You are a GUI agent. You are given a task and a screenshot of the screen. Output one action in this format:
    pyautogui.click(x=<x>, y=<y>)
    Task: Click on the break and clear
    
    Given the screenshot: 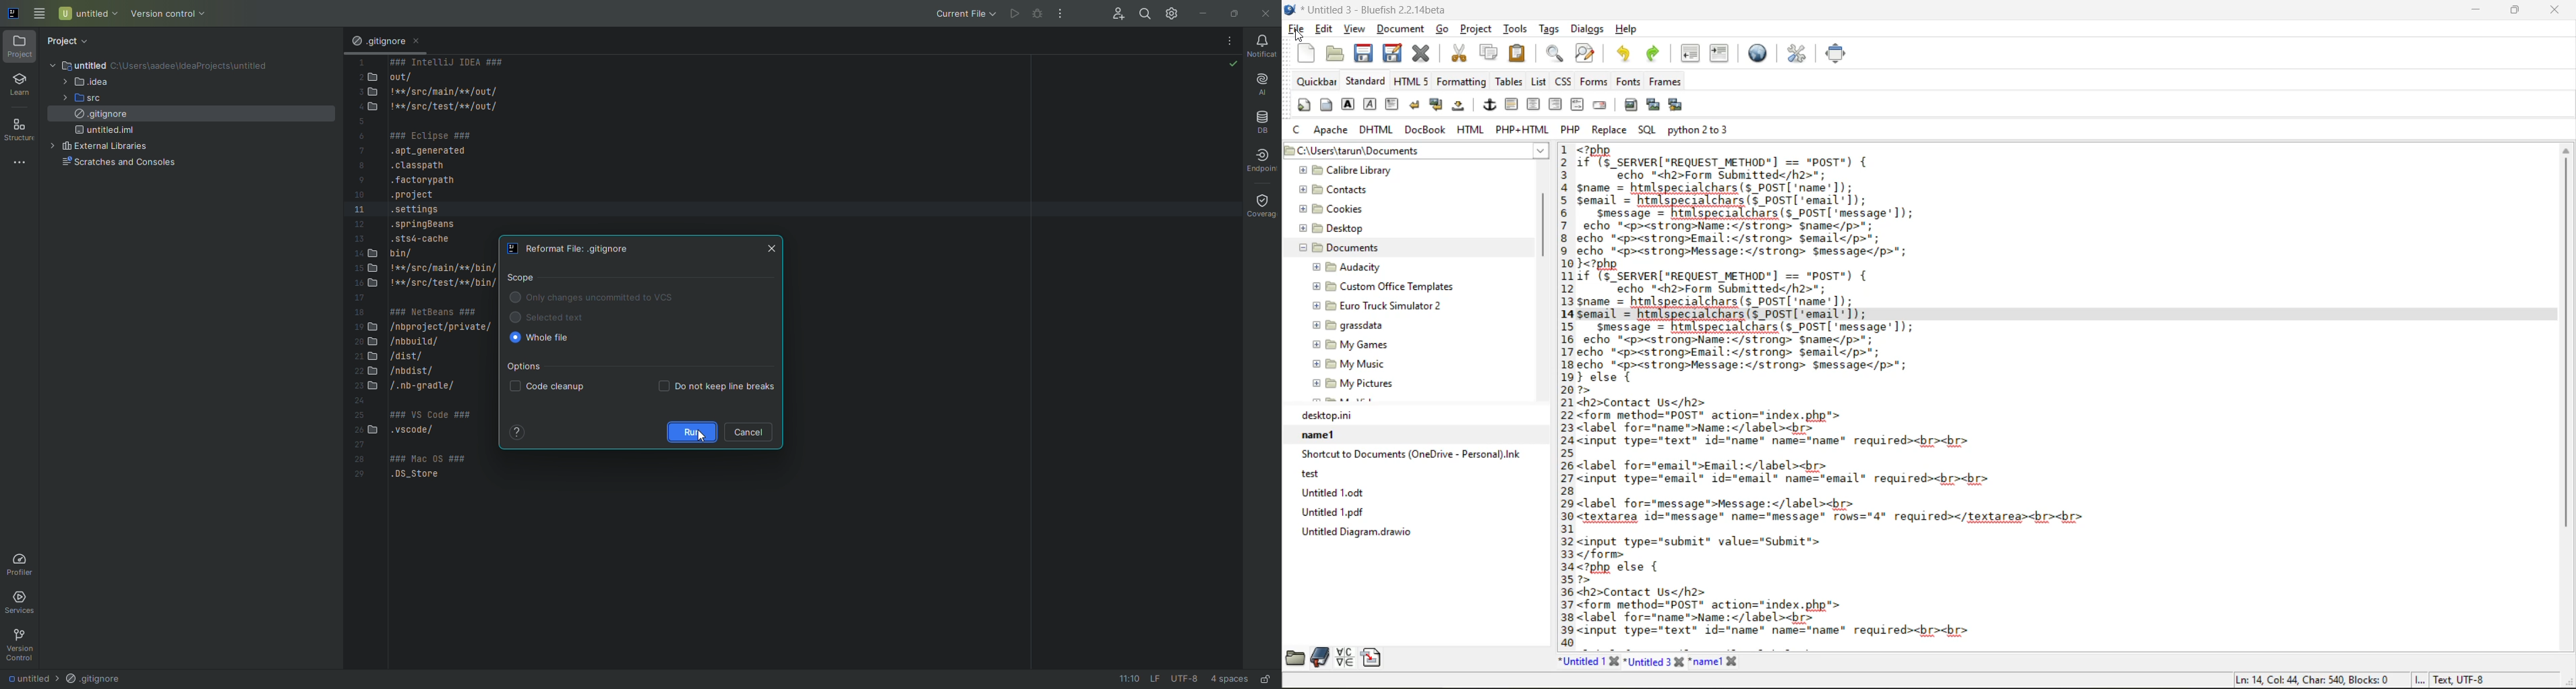 What is the action you would take?
    pyautogui.click(x=1437, y=106)
    